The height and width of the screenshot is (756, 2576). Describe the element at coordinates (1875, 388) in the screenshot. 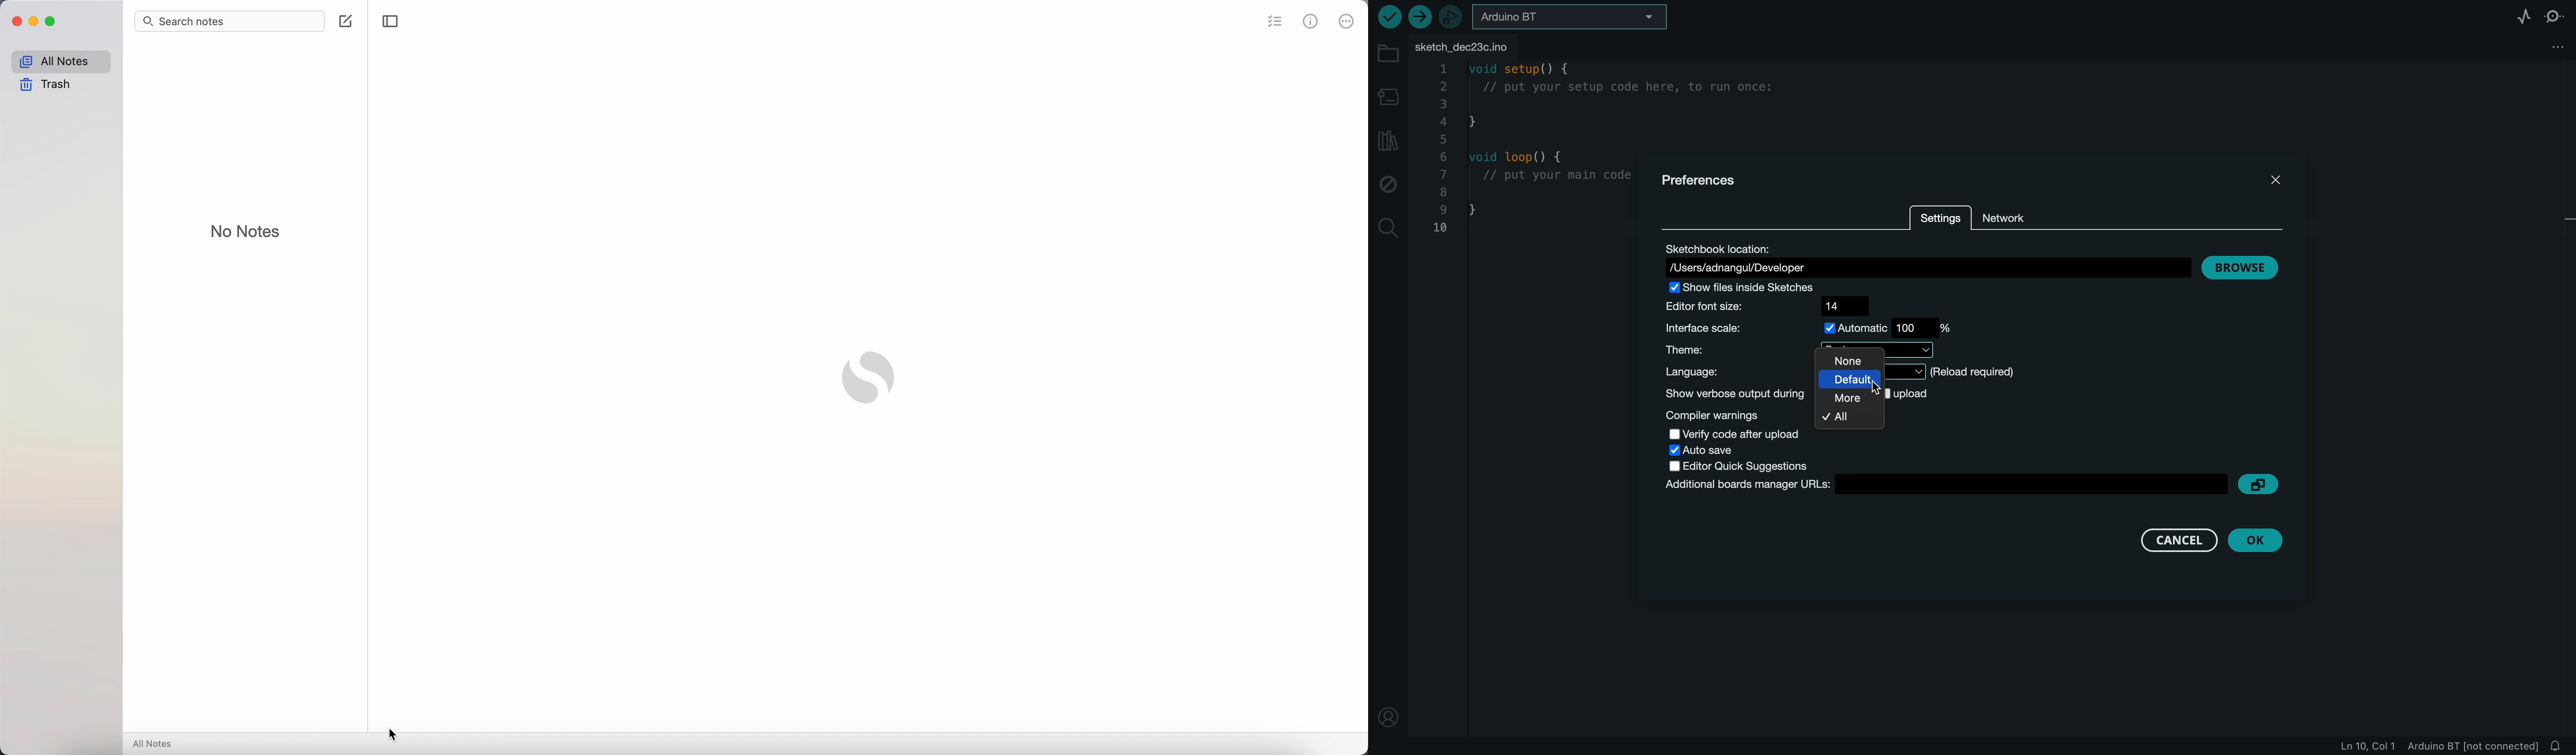

I see `cursor` at that location.